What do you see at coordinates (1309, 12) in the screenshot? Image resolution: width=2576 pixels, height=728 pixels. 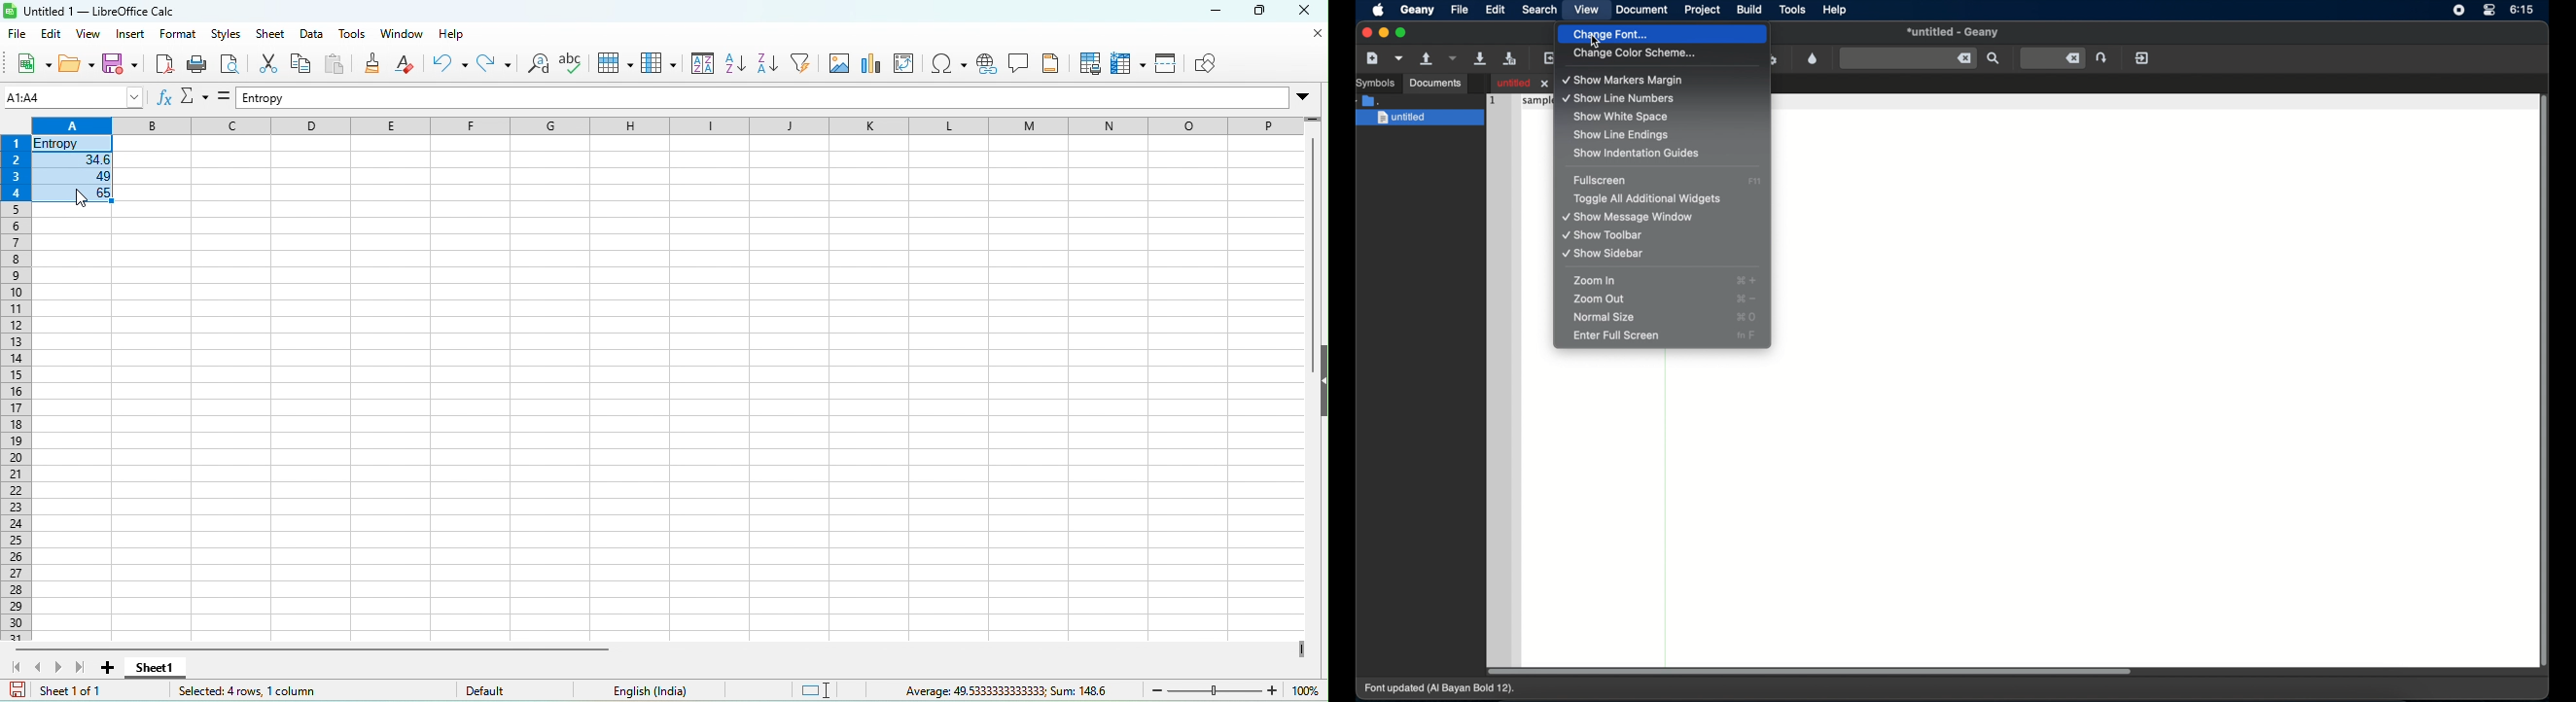 I see `close` at bounding box center [1309, 12].